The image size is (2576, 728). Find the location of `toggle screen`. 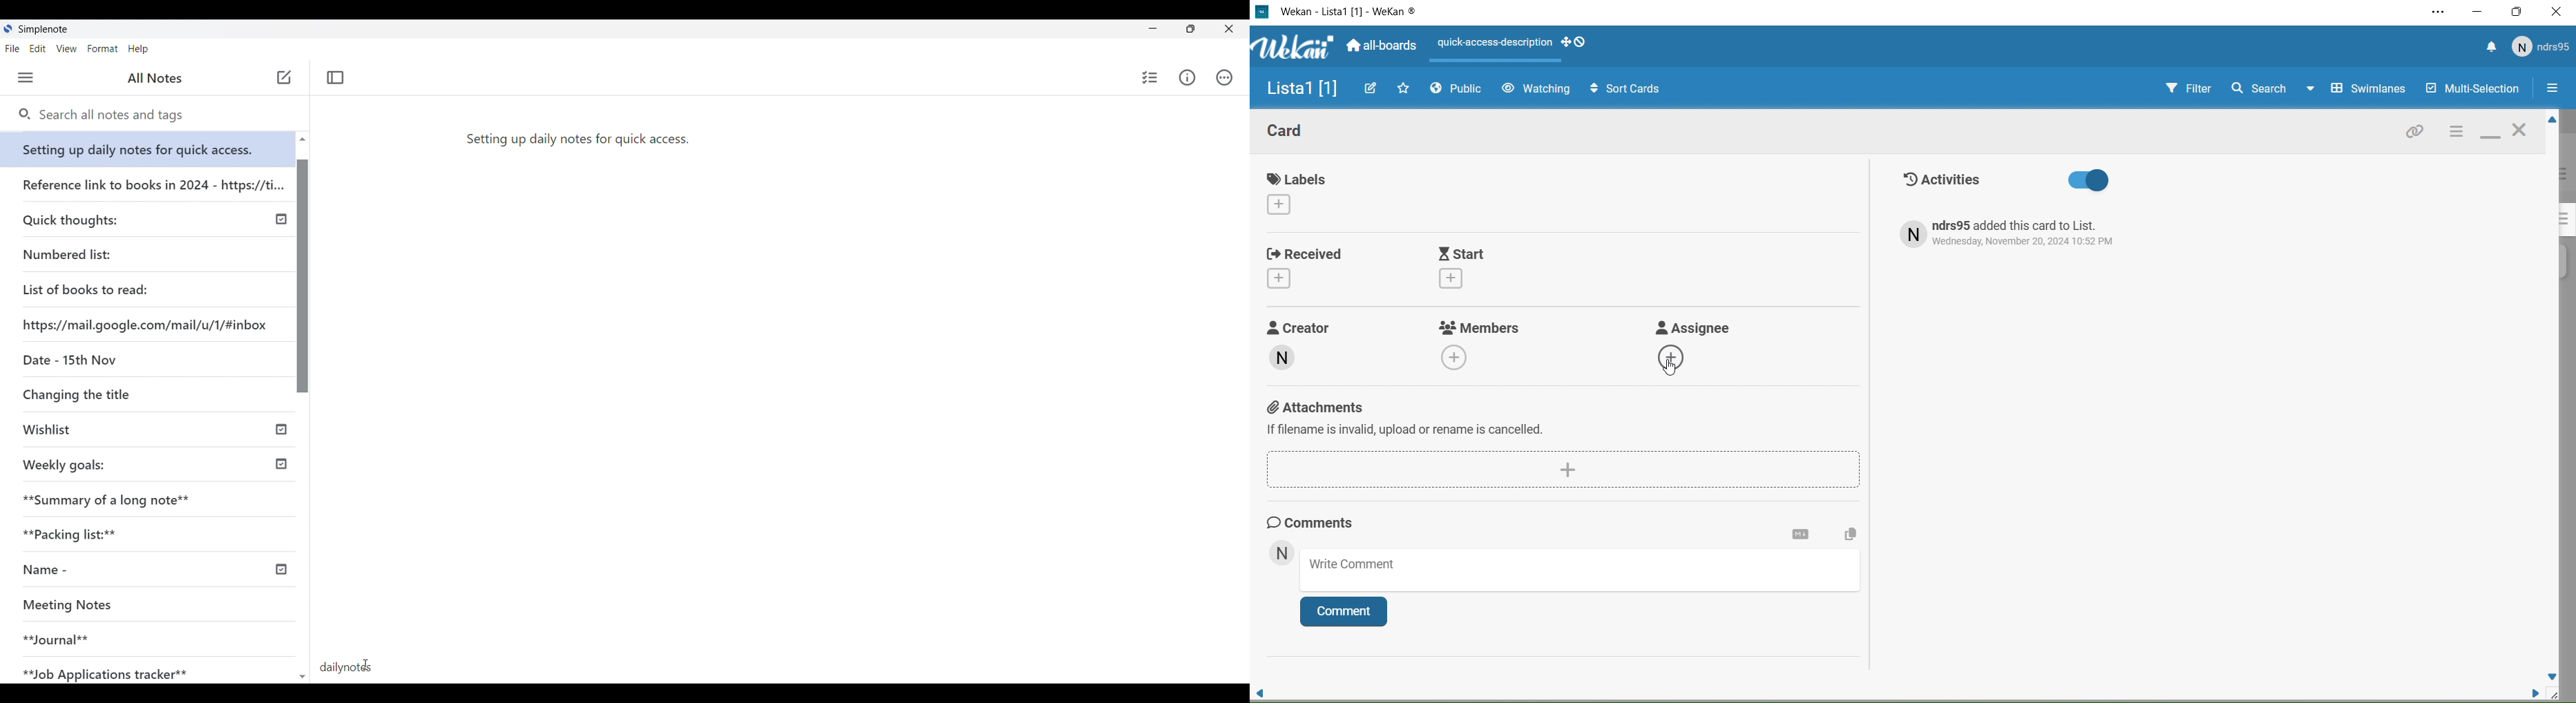

toggle screen is located at coordinates (1191, 29).